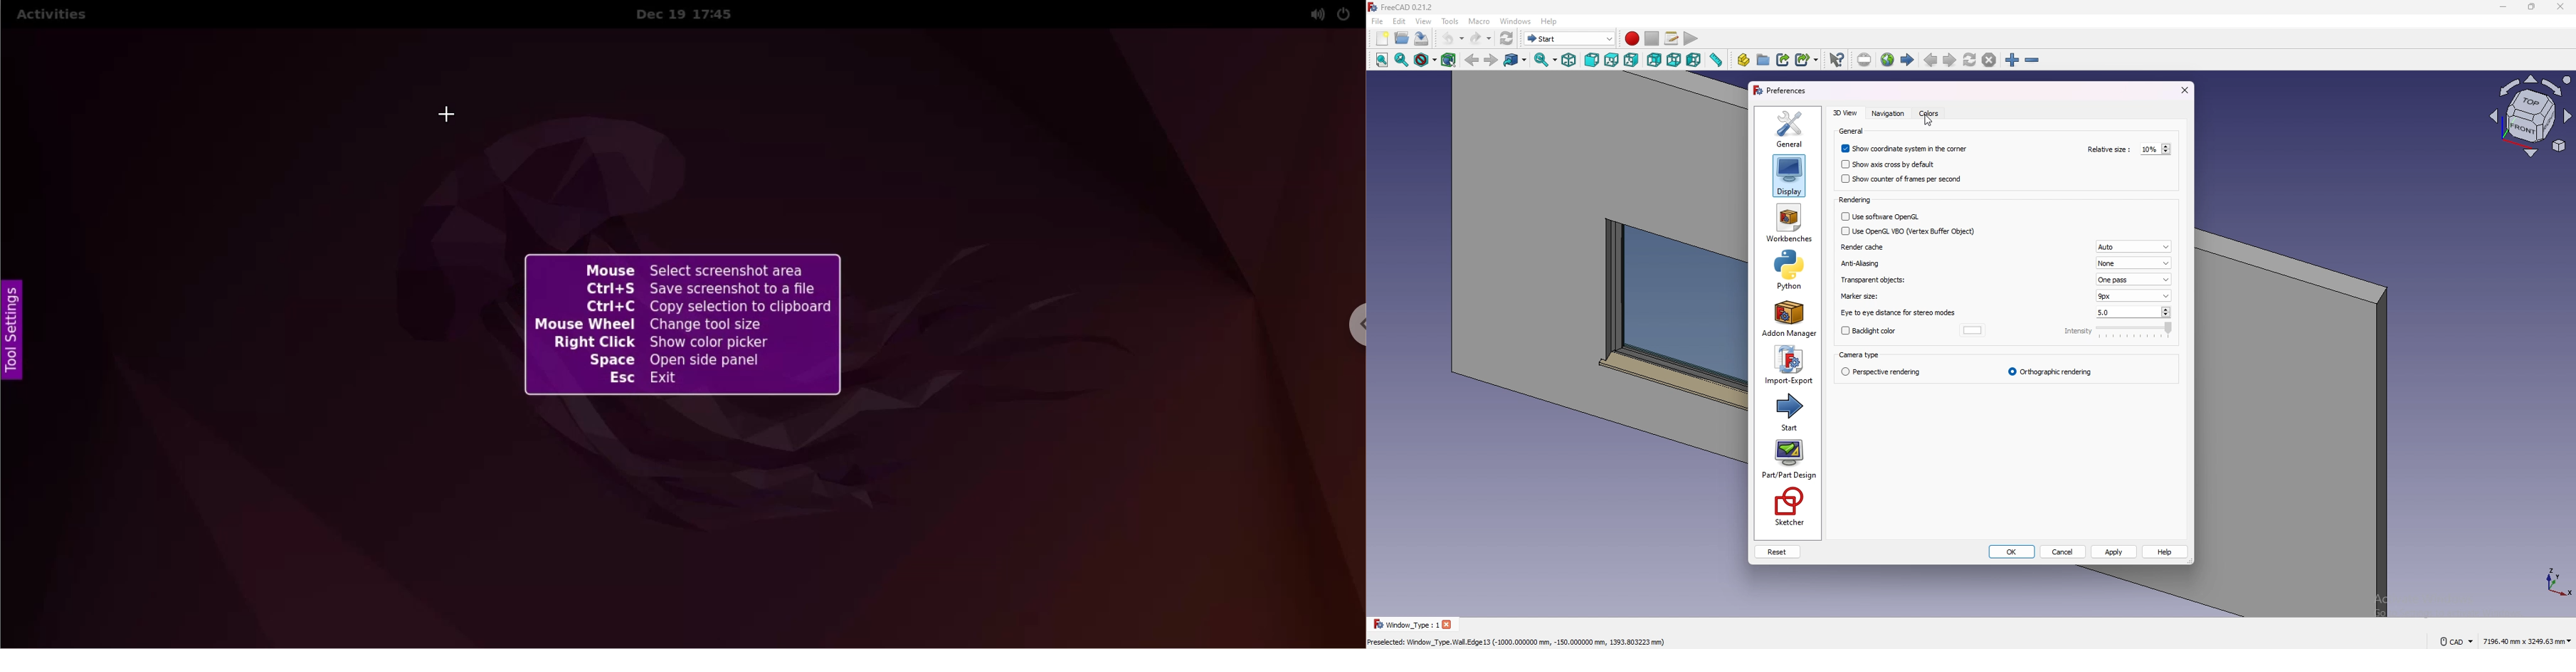 The height and width of the screenshot is (672, 2576). Describe the element at coordinates (2032, 60) in the screenshot. I see `zoom out` at that location.